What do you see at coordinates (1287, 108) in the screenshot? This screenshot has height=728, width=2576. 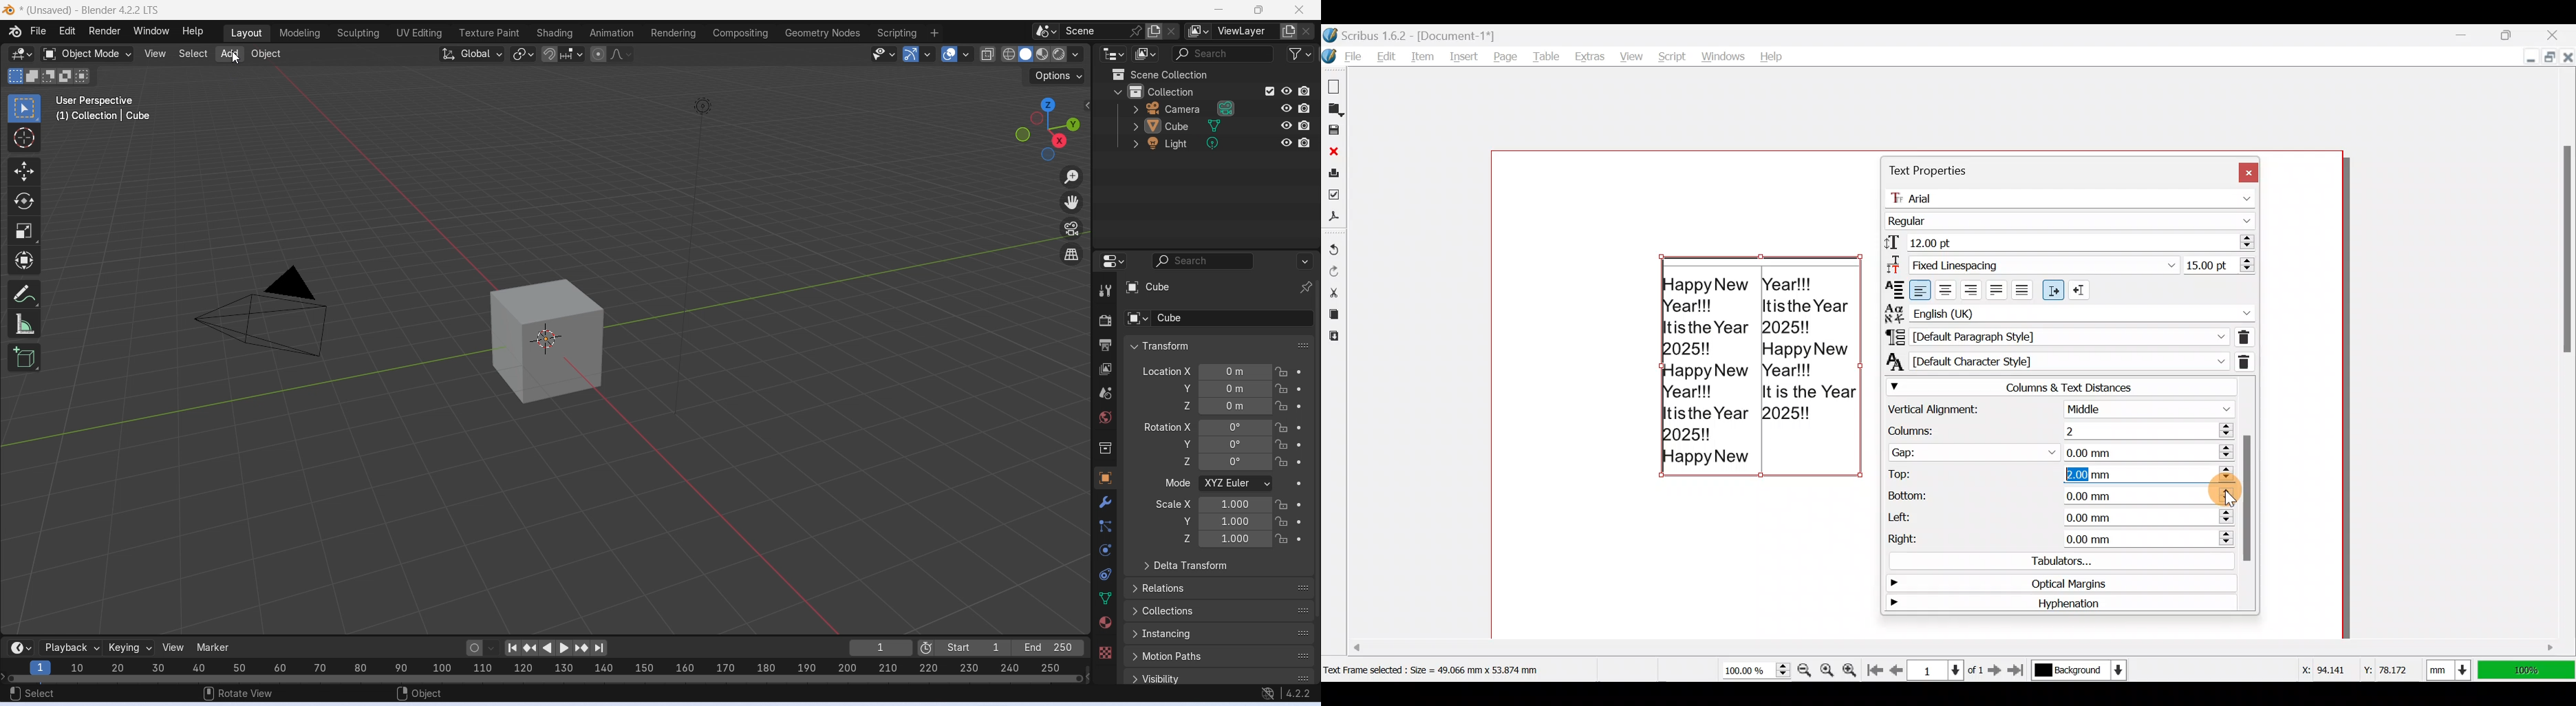 I see `hide in viewport` at bounding box center [1287, 108].